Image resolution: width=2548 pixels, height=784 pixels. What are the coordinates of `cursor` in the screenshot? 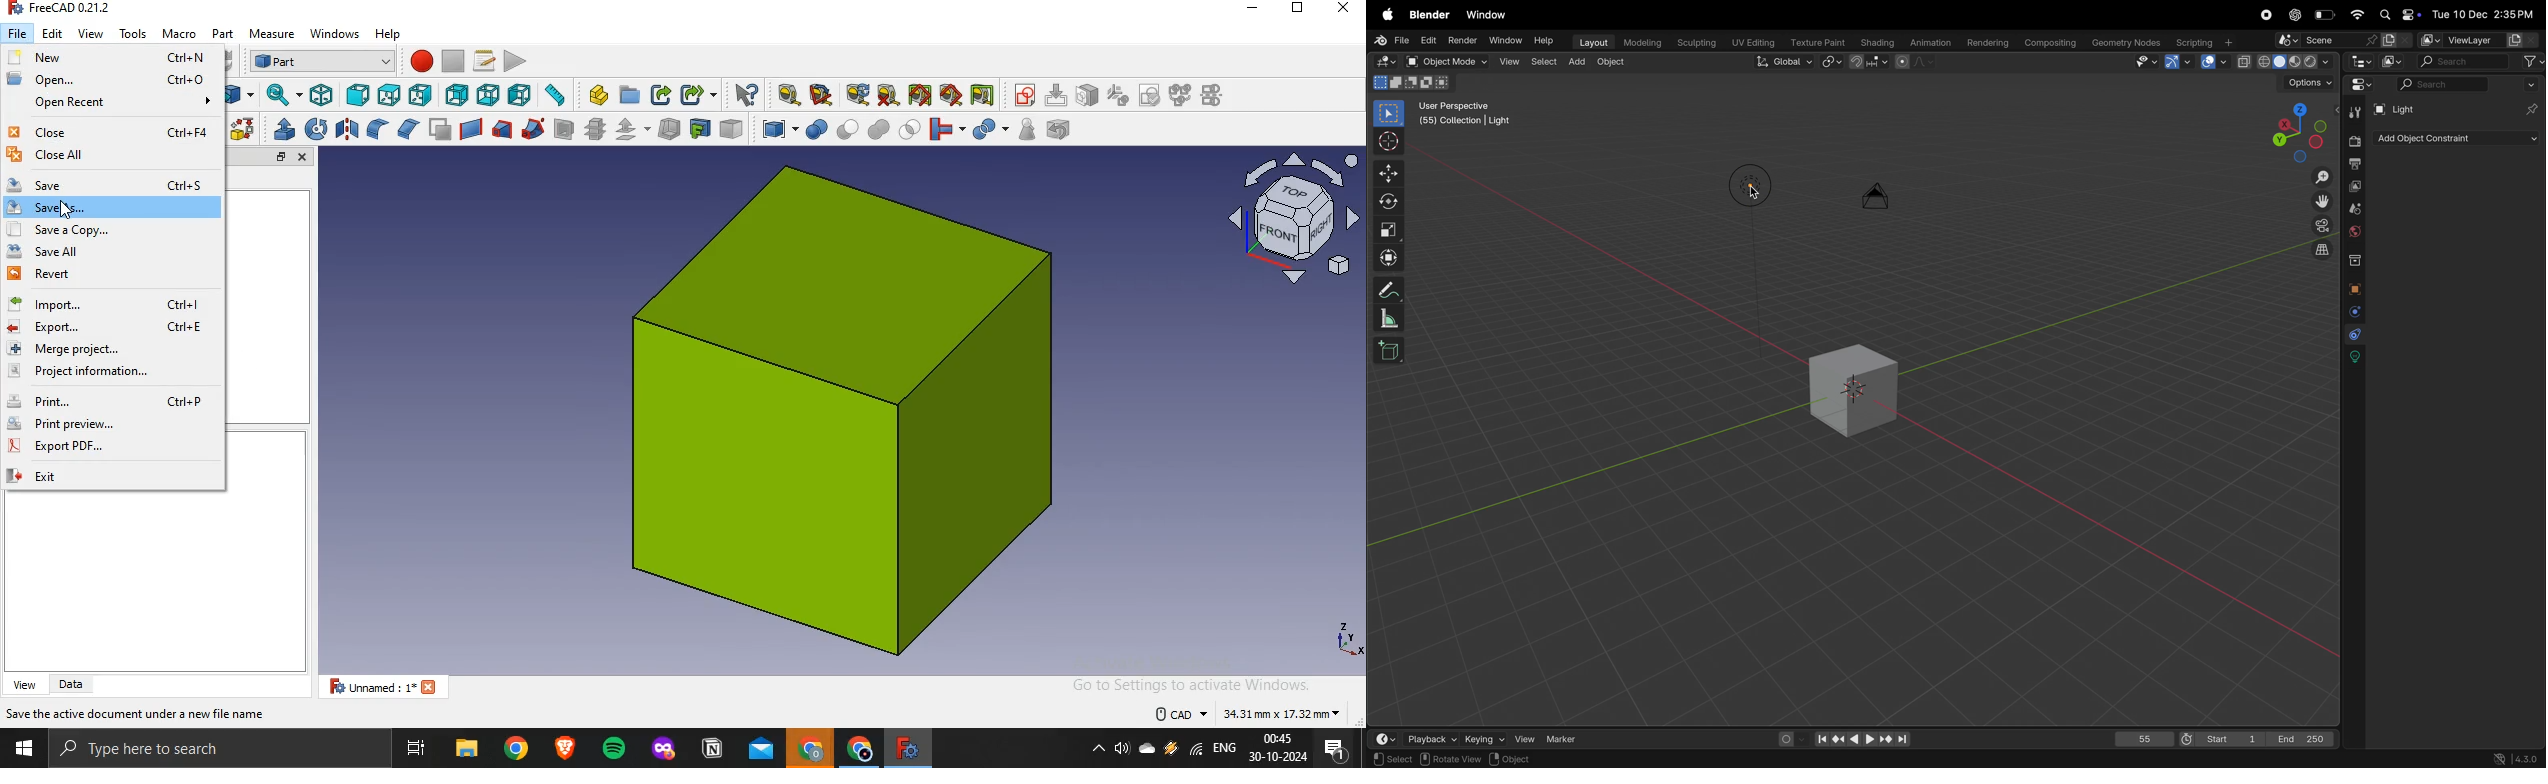 It's located at (1389, 141).